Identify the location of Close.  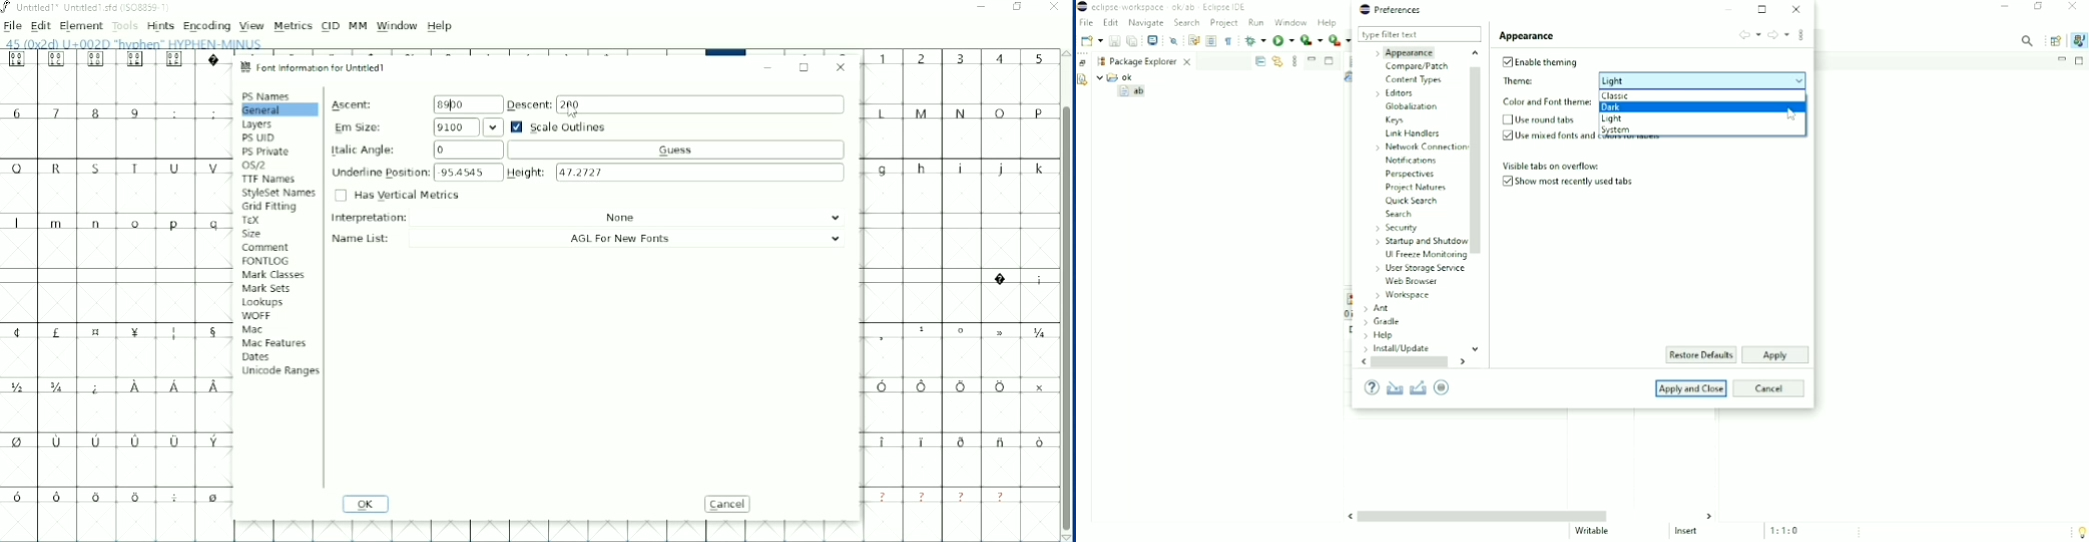
(2073, 7).